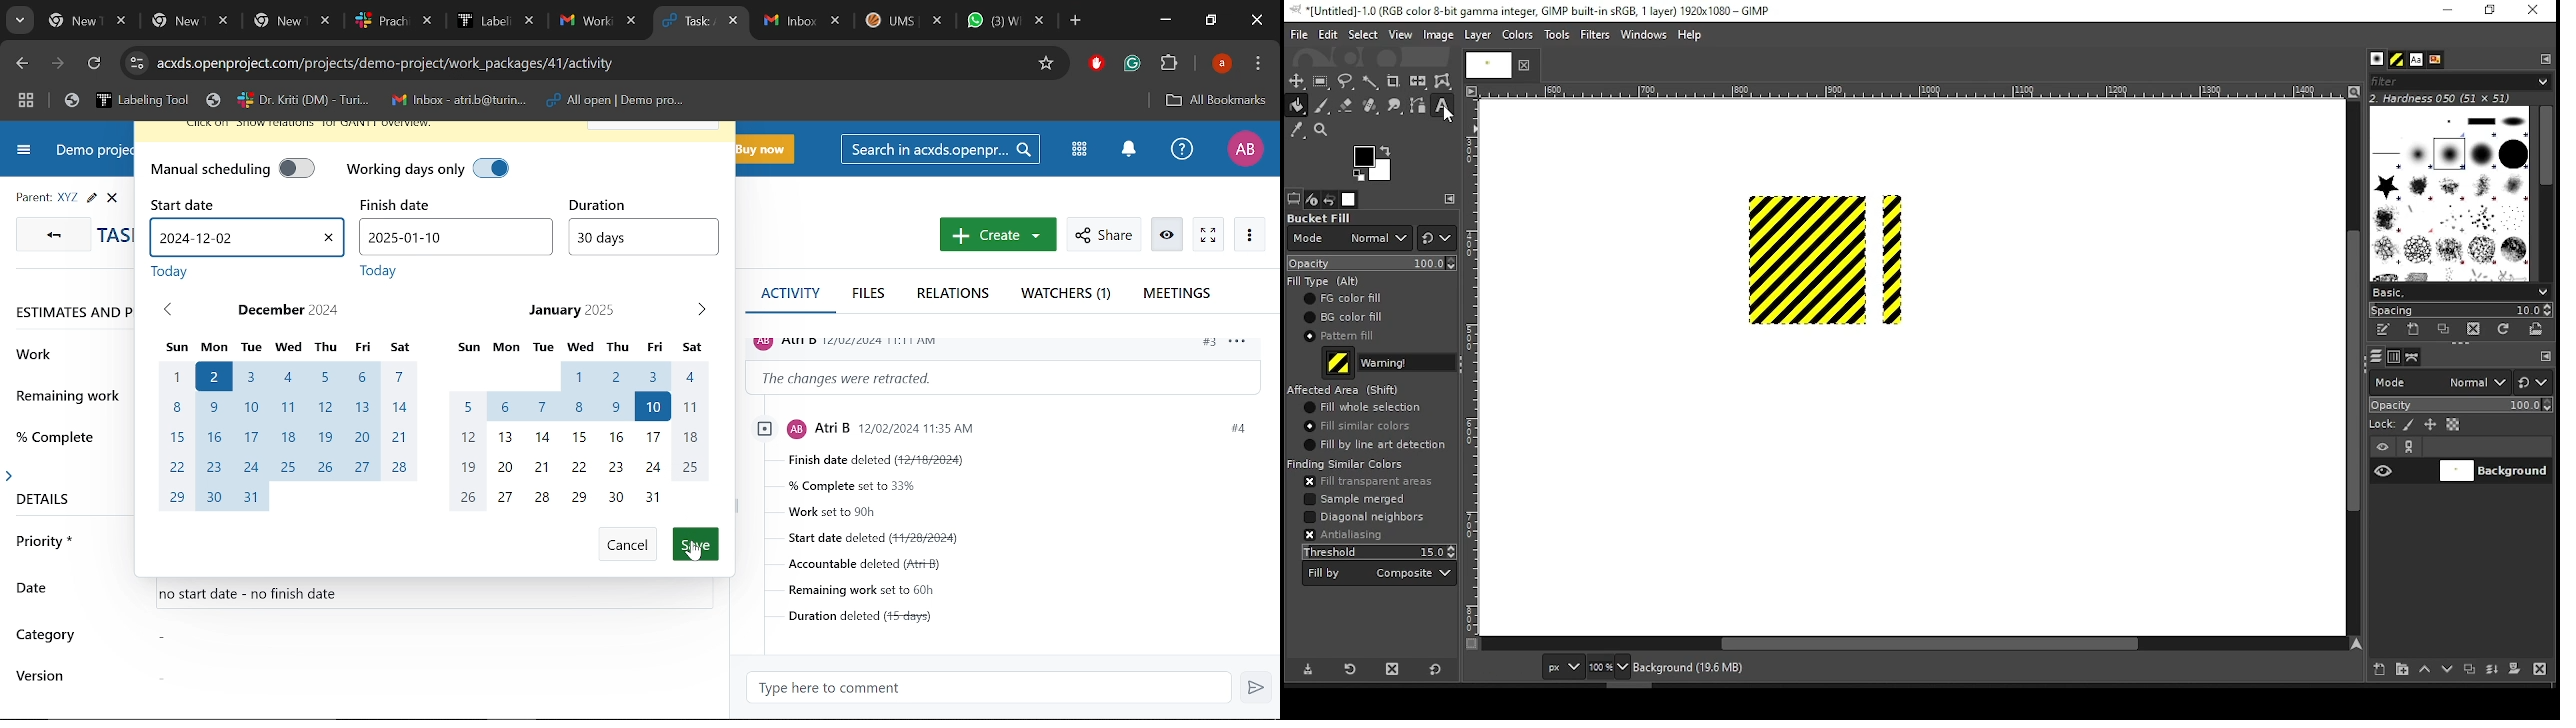  What do you see at coordinates (45, 546) in the screenshot?
I see `priority` at bounding box center [45, 546].